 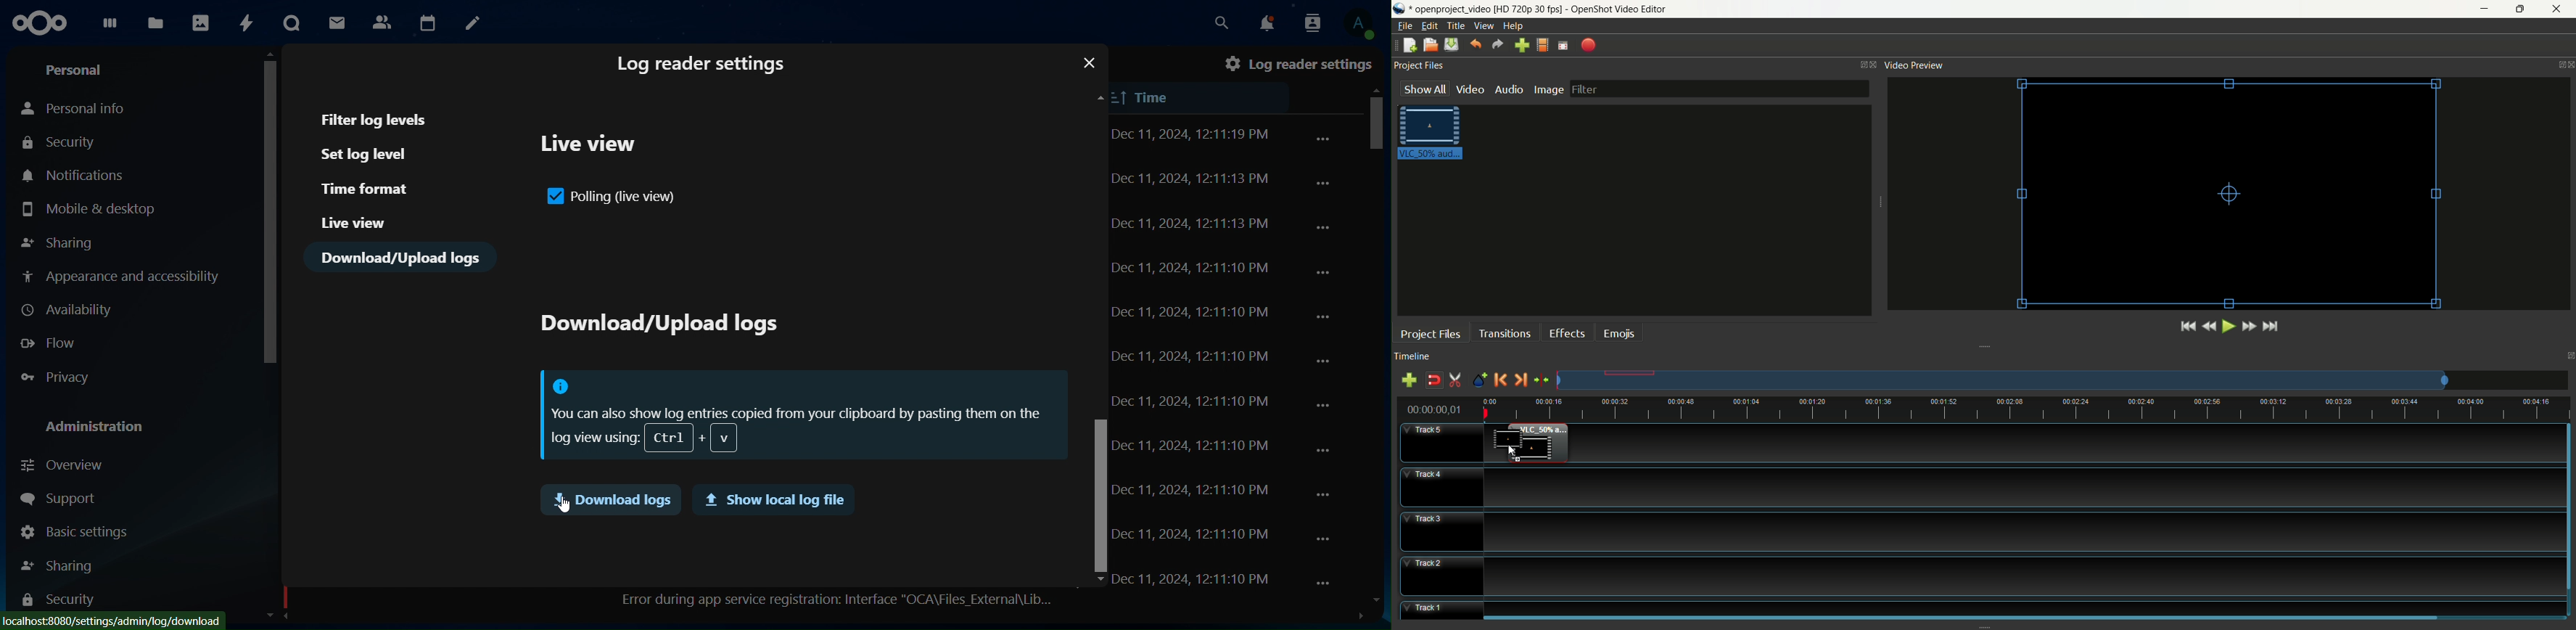 What do you see at coordinates (384, 22) in the screenshot?
I see `contact` at bounding box center [384, 22].